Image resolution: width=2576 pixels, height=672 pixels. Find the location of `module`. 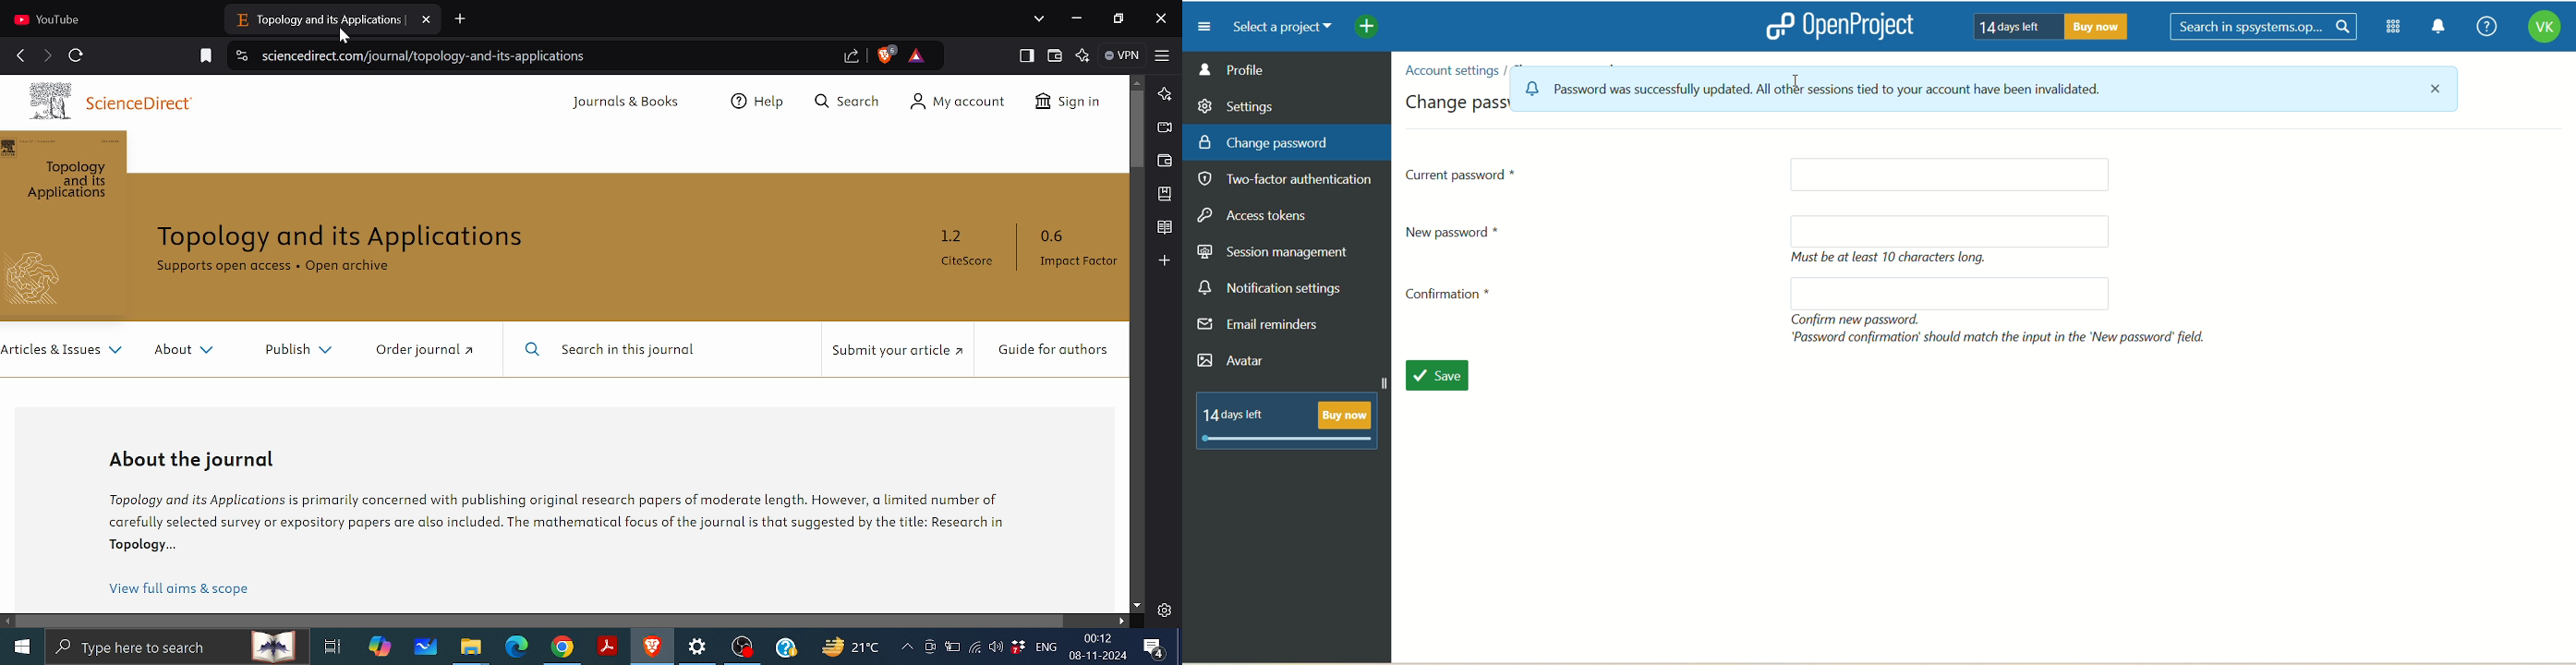

module is located at coordinates (2396, 27).